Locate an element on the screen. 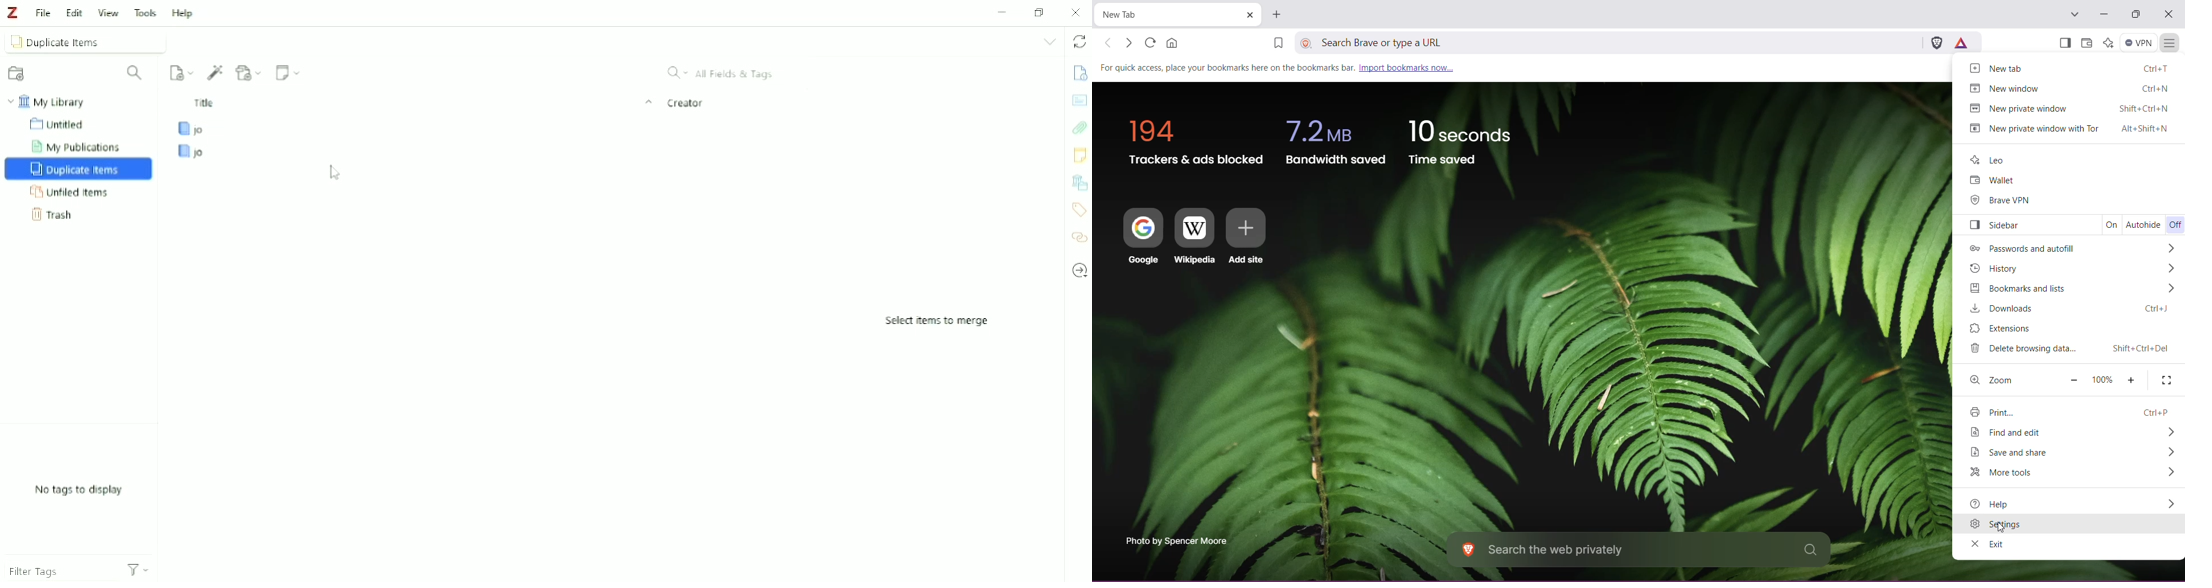 This screenshot has height=588, width=2212. Unfiled Items is located at coordinates (77, 192).